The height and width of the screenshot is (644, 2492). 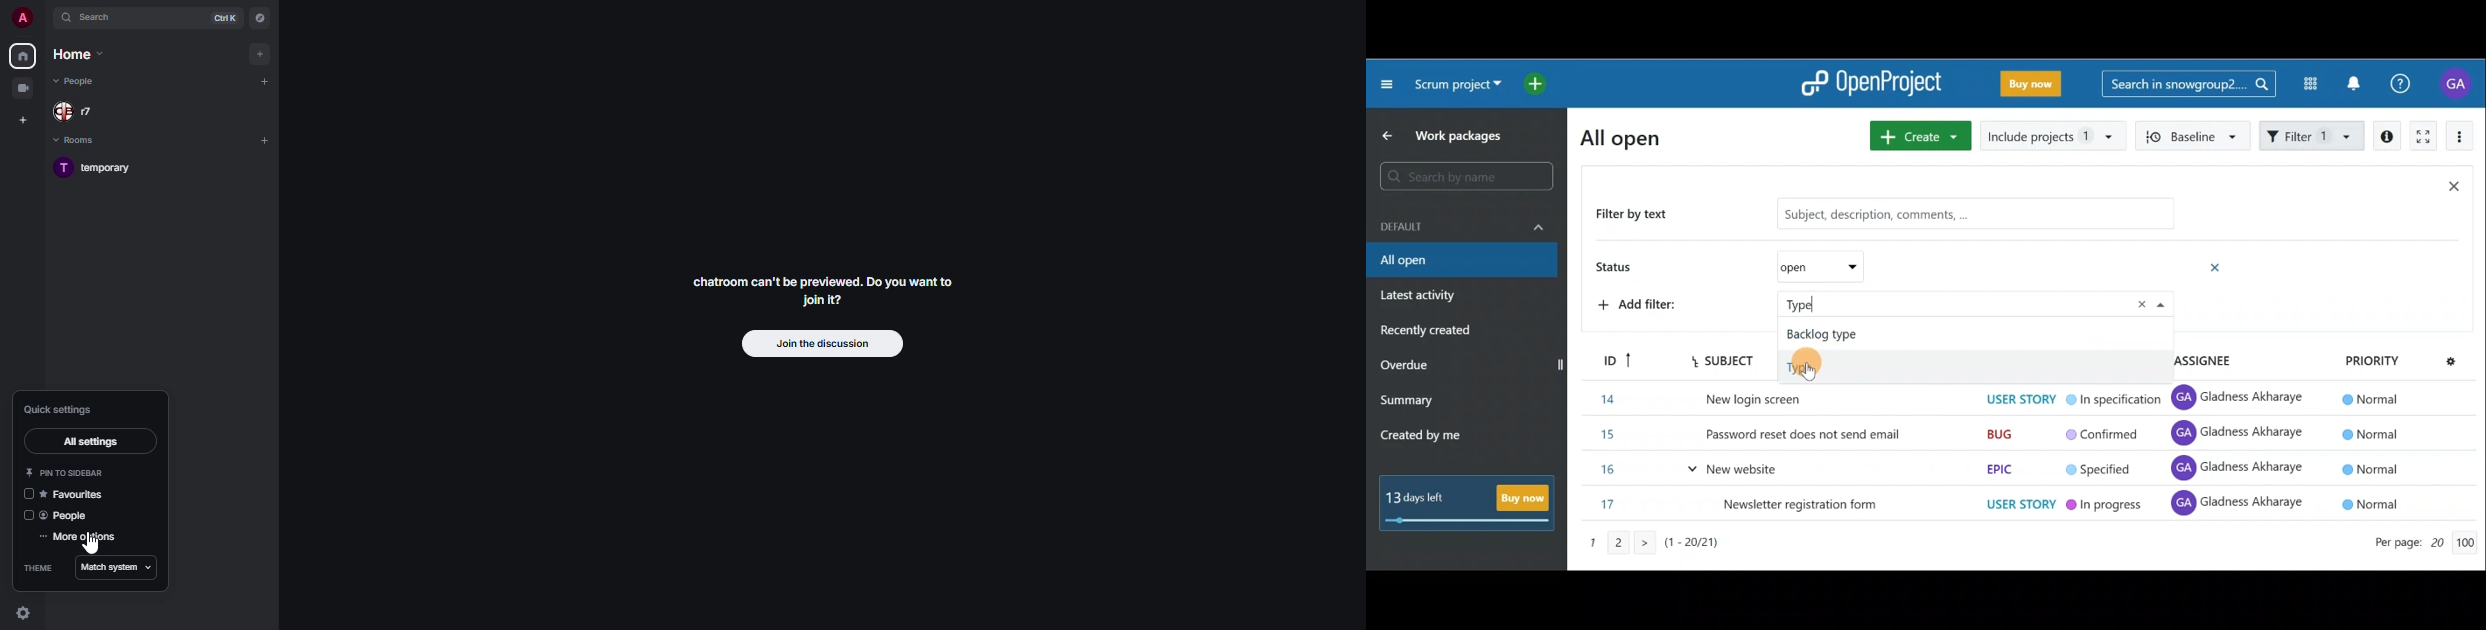 What do you see at coordinates (264, 80) in the screenshot?
I see `add` at bounding box center [264, 80].